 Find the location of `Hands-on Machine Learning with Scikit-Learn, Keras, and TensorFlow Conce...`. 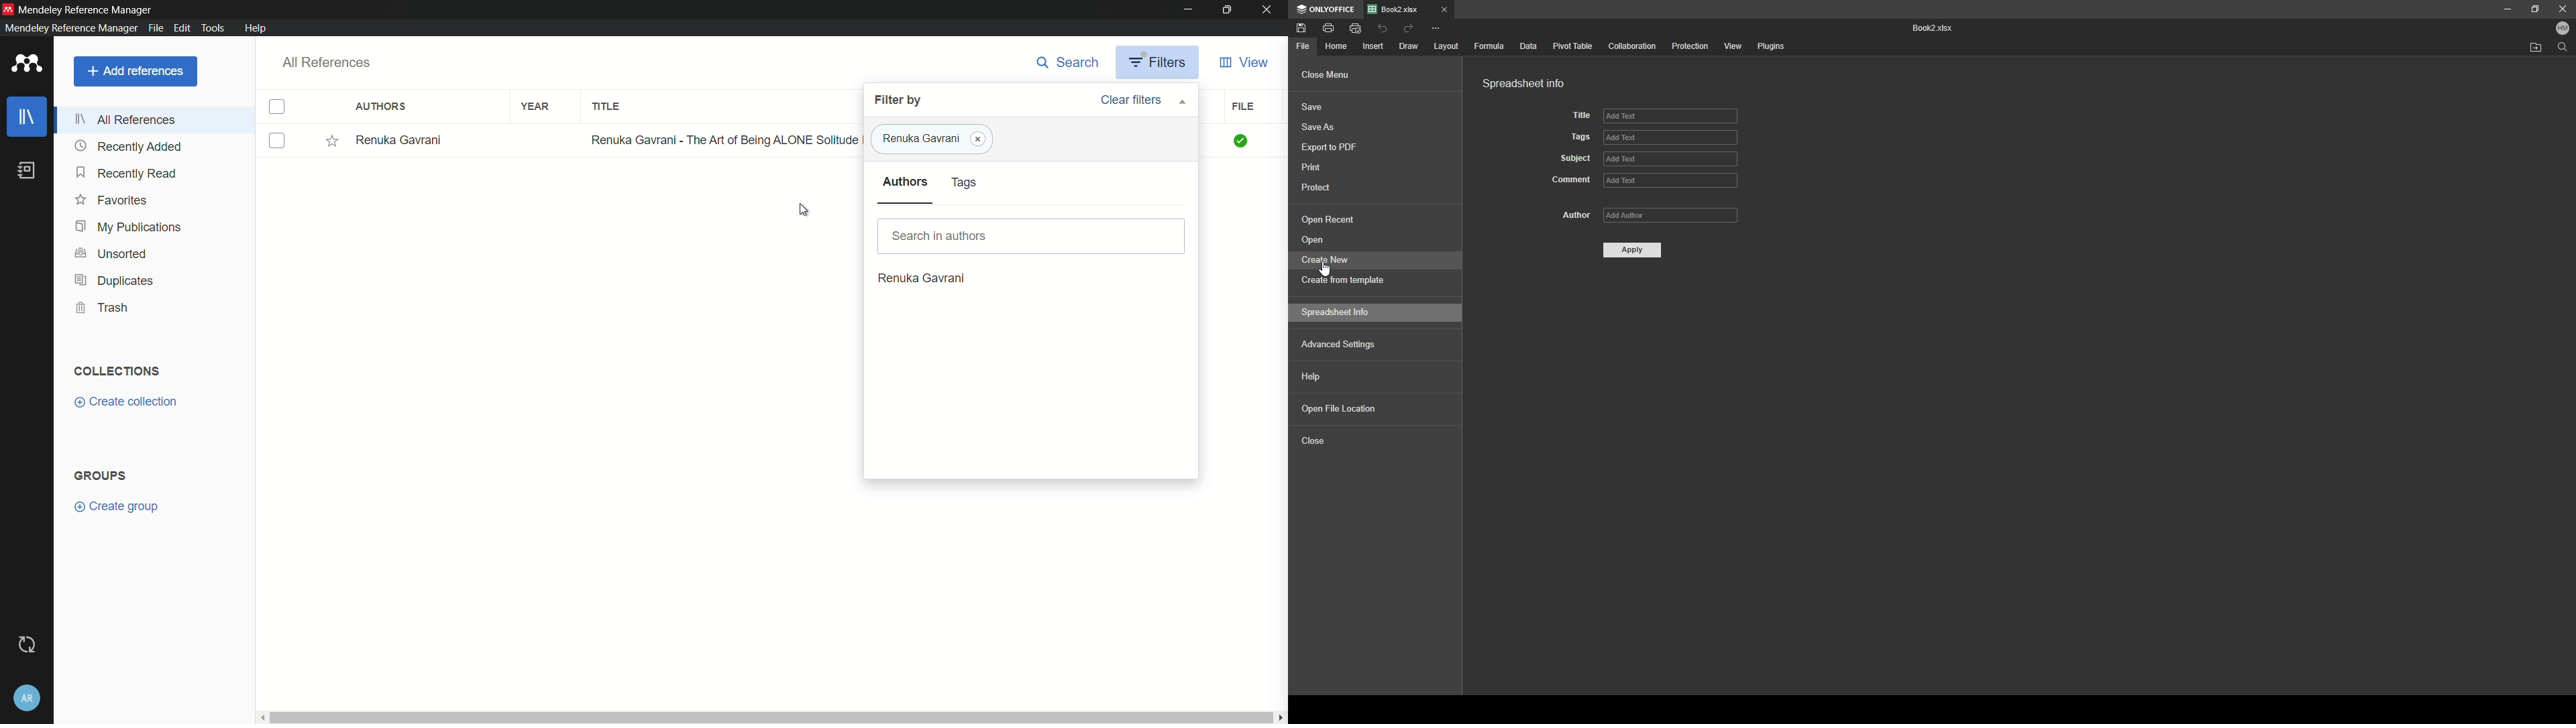

Hands-on Machine Learning with Scikit-Learn, Keras, and TensorFlow Conce... is located at coordinates (724, 139).